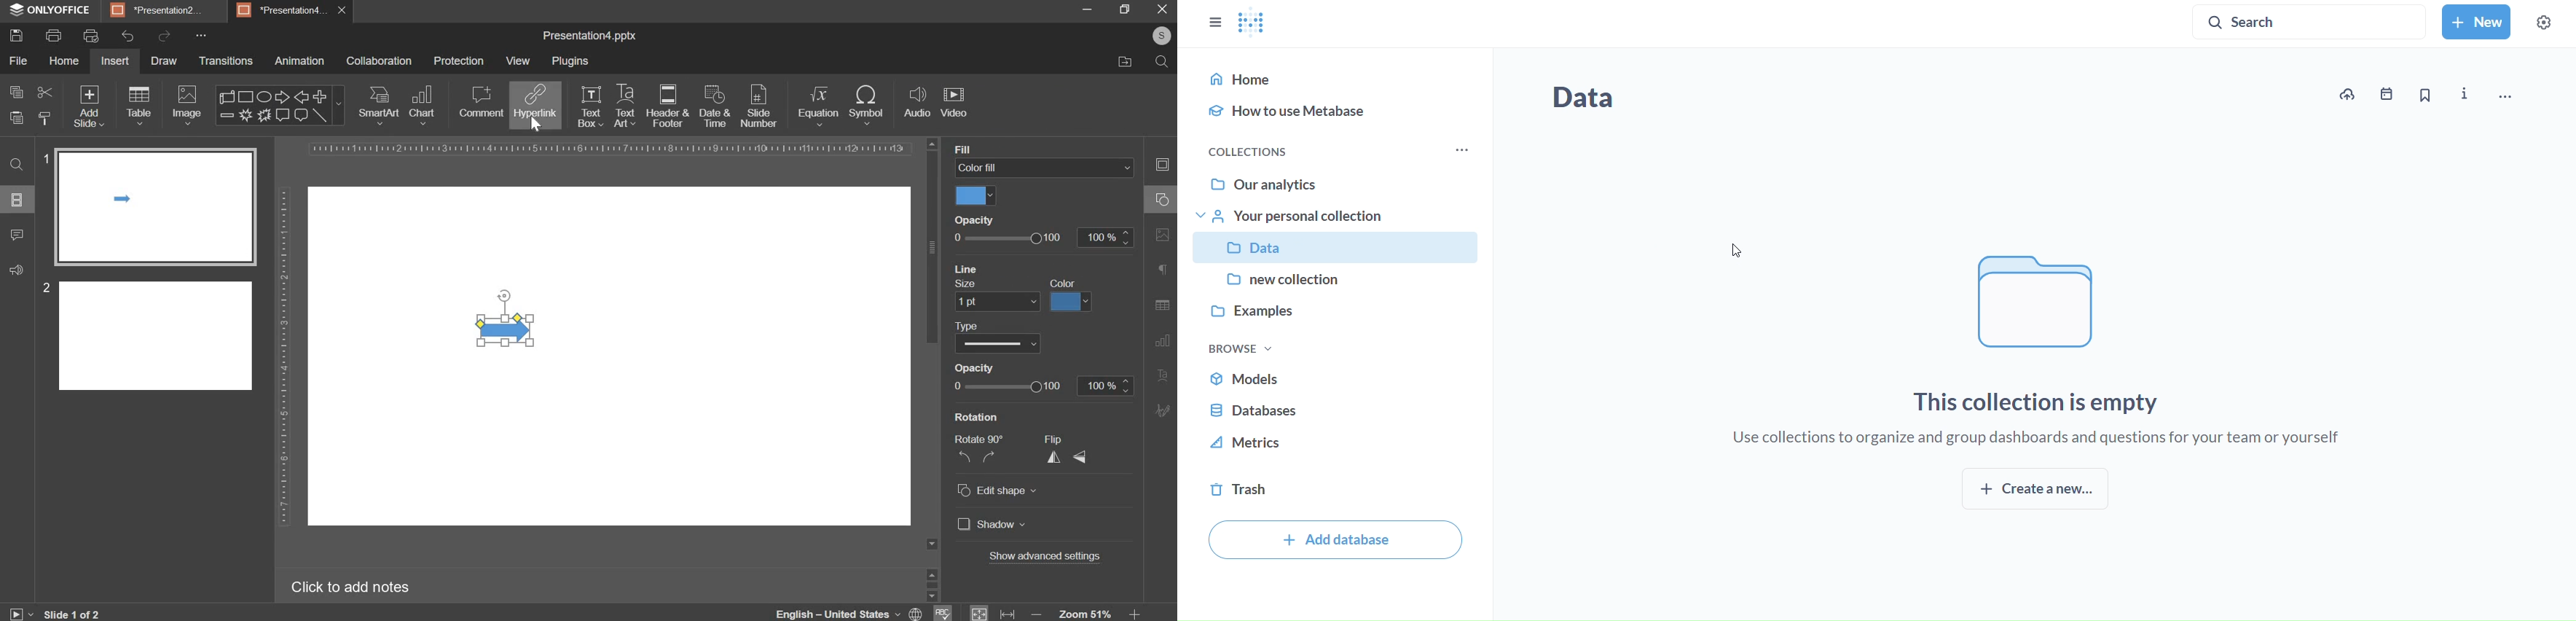 This screenshot has width=2576, height=644. Describe the element at coordinates (1067, 453) in the screenshot. I see `Flip
A <` at that location.